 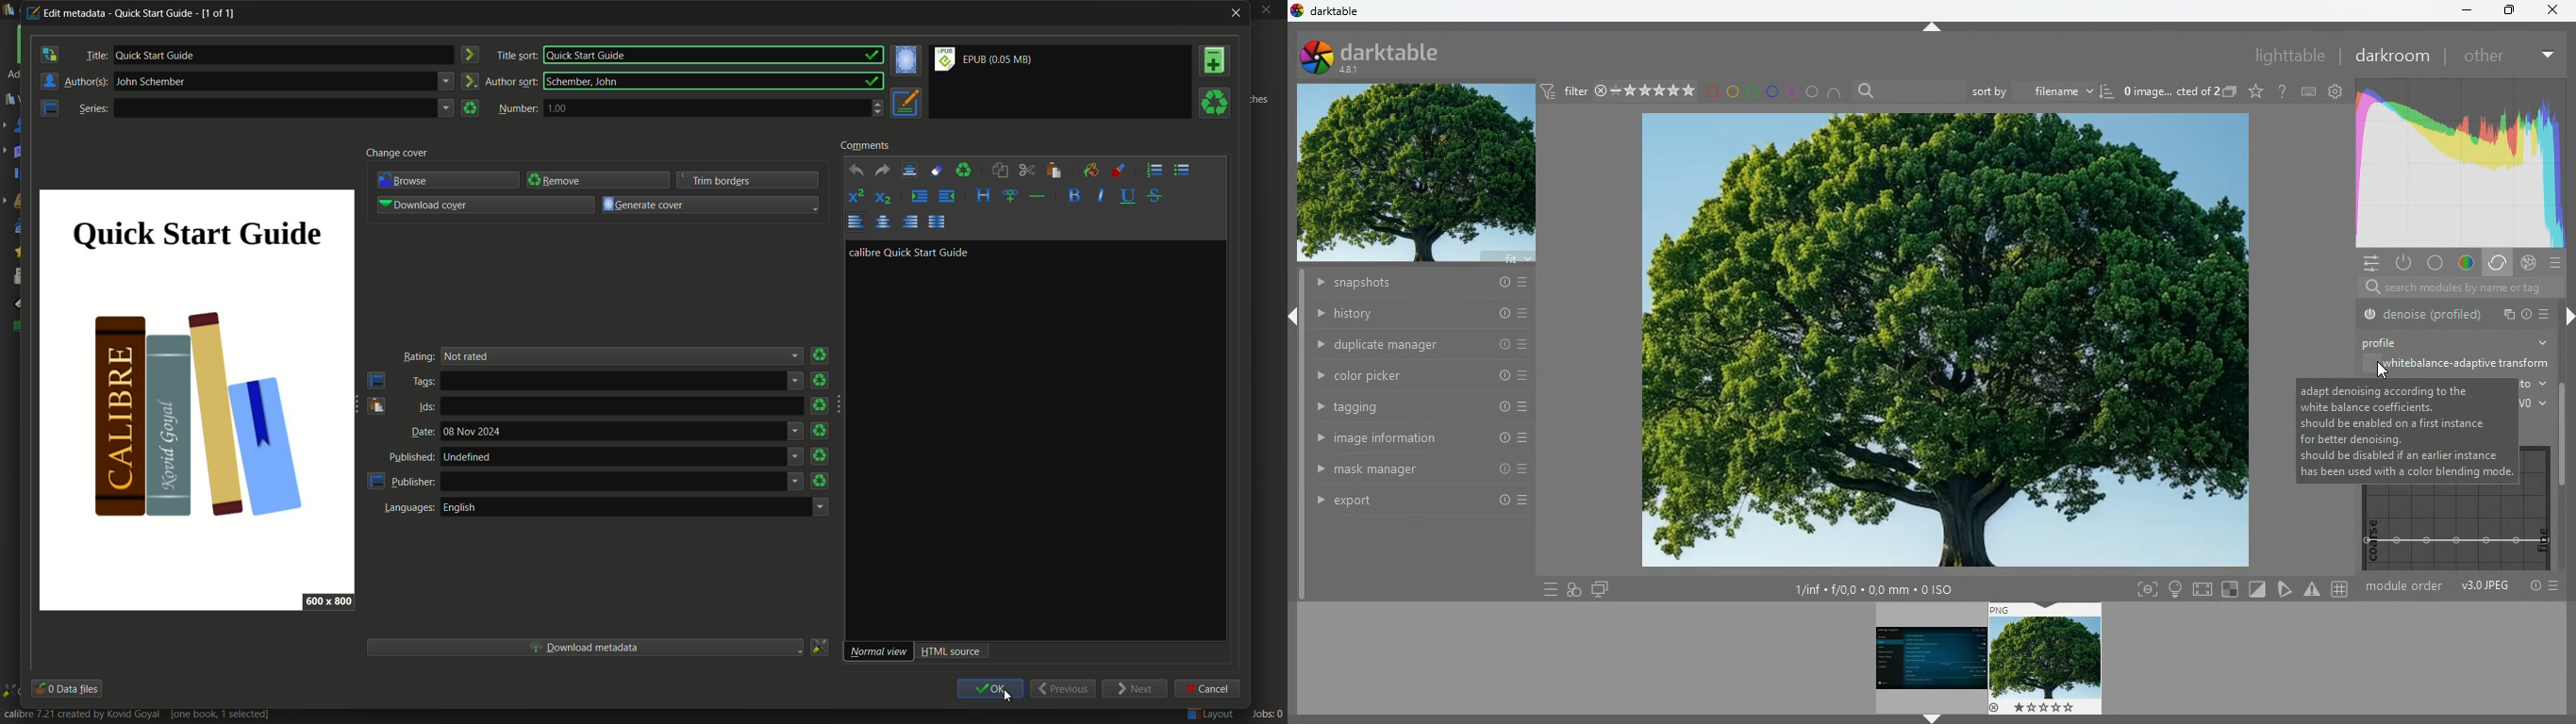 I want to click on remove format, so click(x=1219, y=103).